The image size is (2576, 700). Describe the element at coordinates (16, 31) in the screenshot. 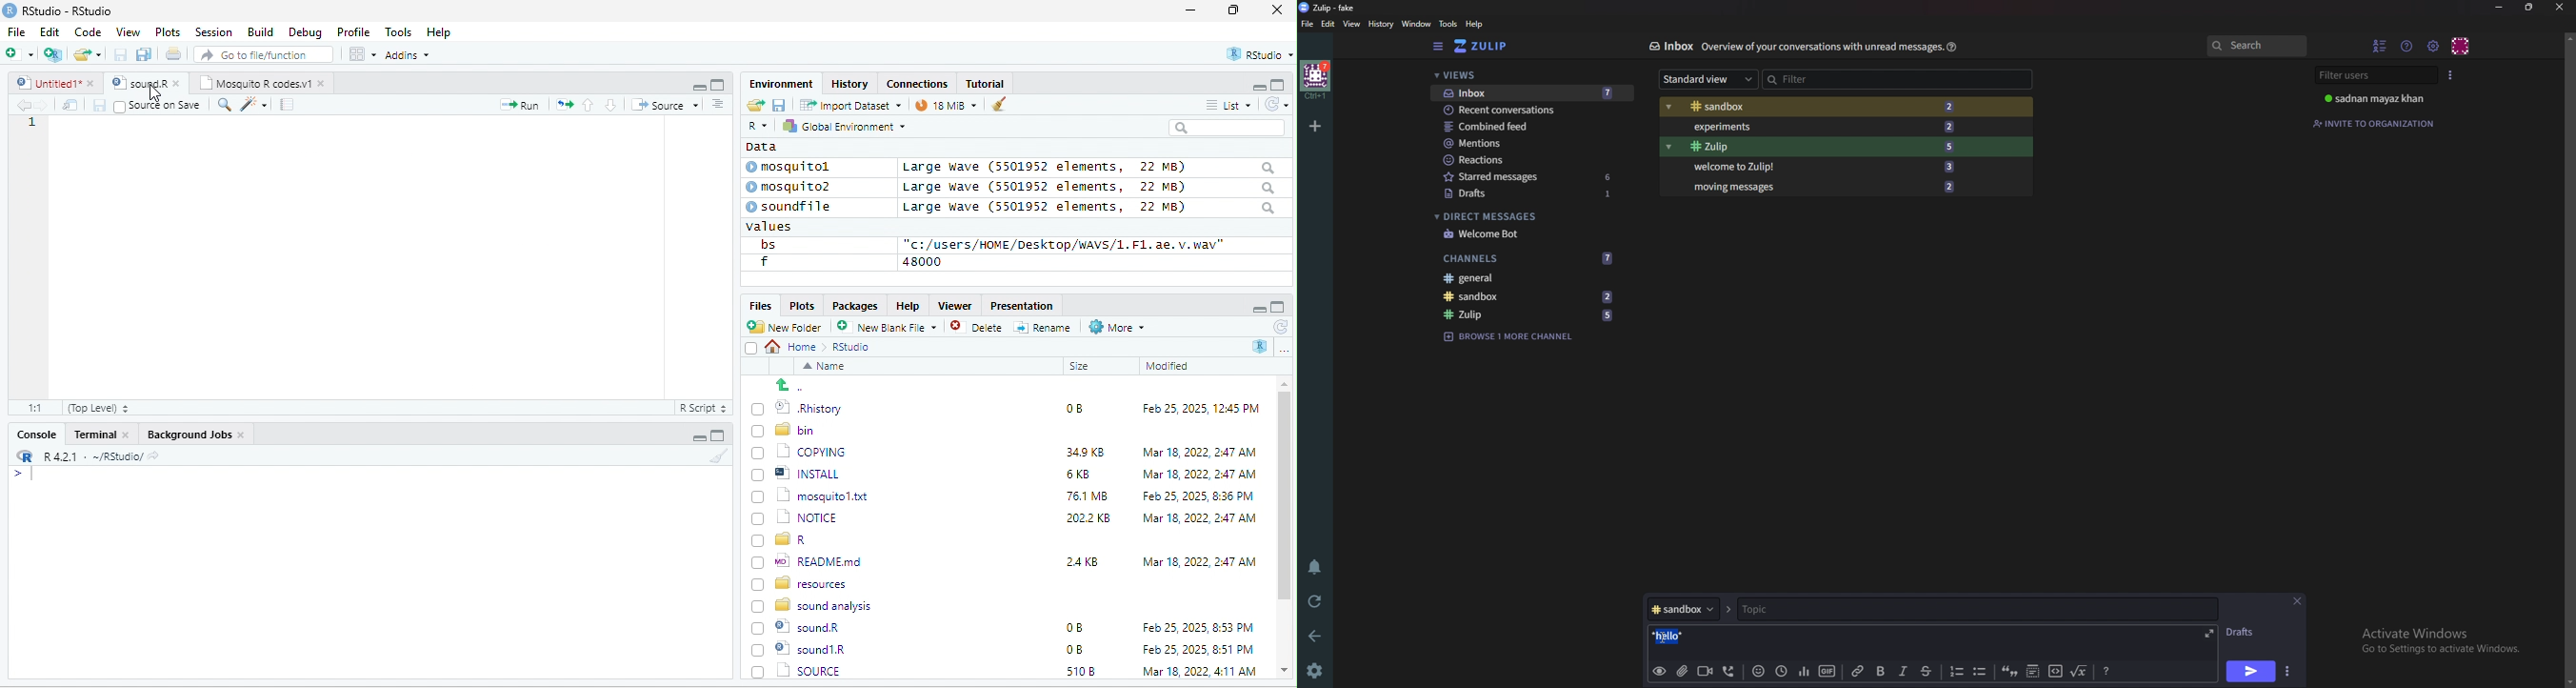

I see `File` at that location.